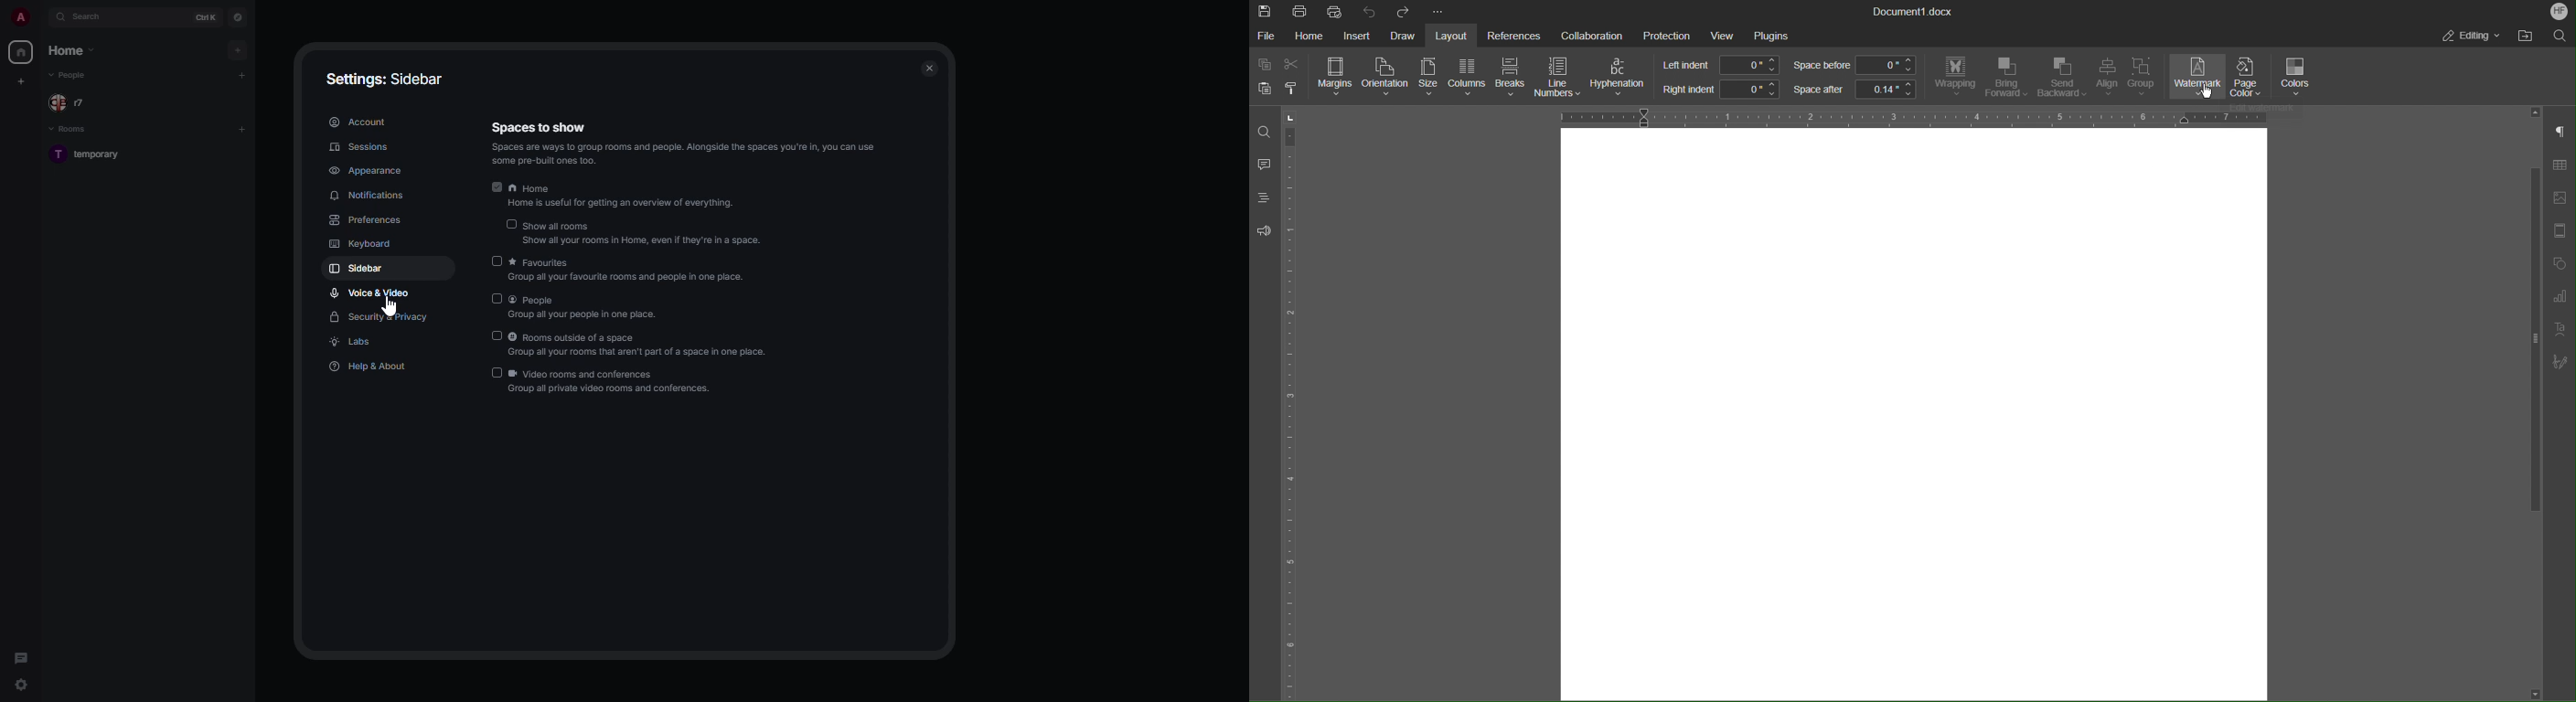 The image size is (2576, 728). Describe the element at coordinates (2560, 168) in the screenshot. I see `Table` at that location.